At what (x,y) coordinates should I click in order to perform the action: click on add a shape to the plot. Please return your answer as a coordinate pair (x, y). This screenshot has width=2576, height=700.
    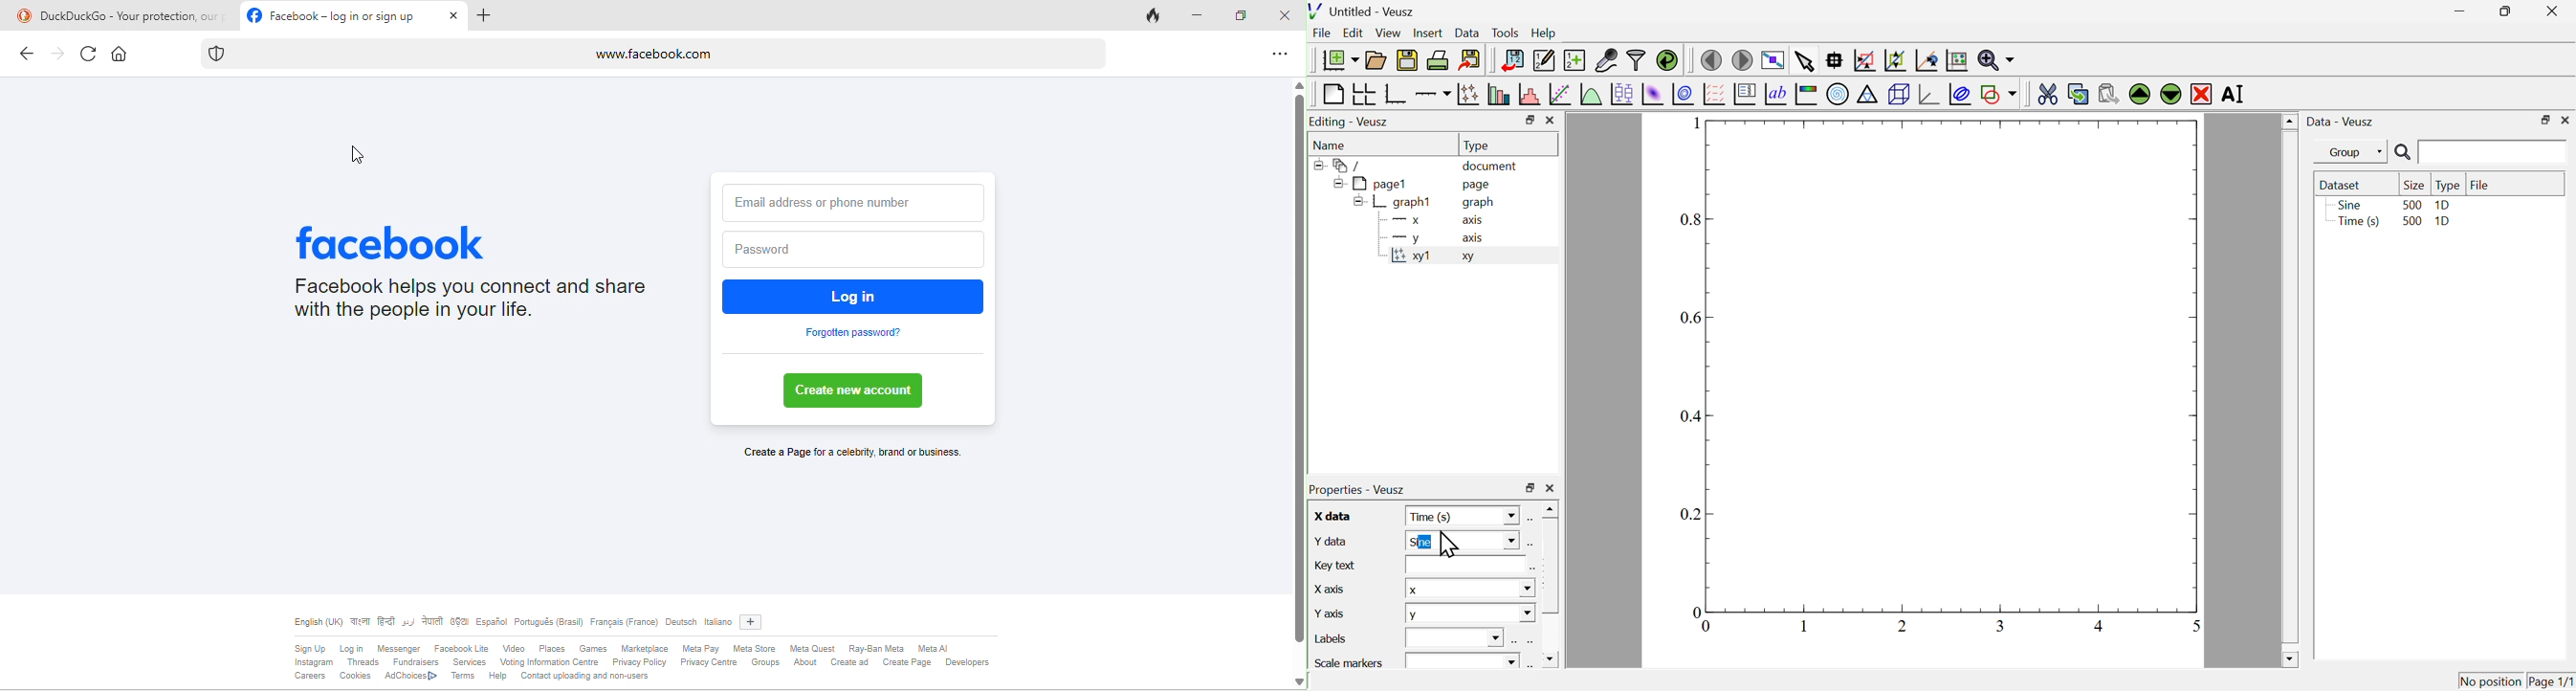
    Looking at the image, I should click on (1999, 94).